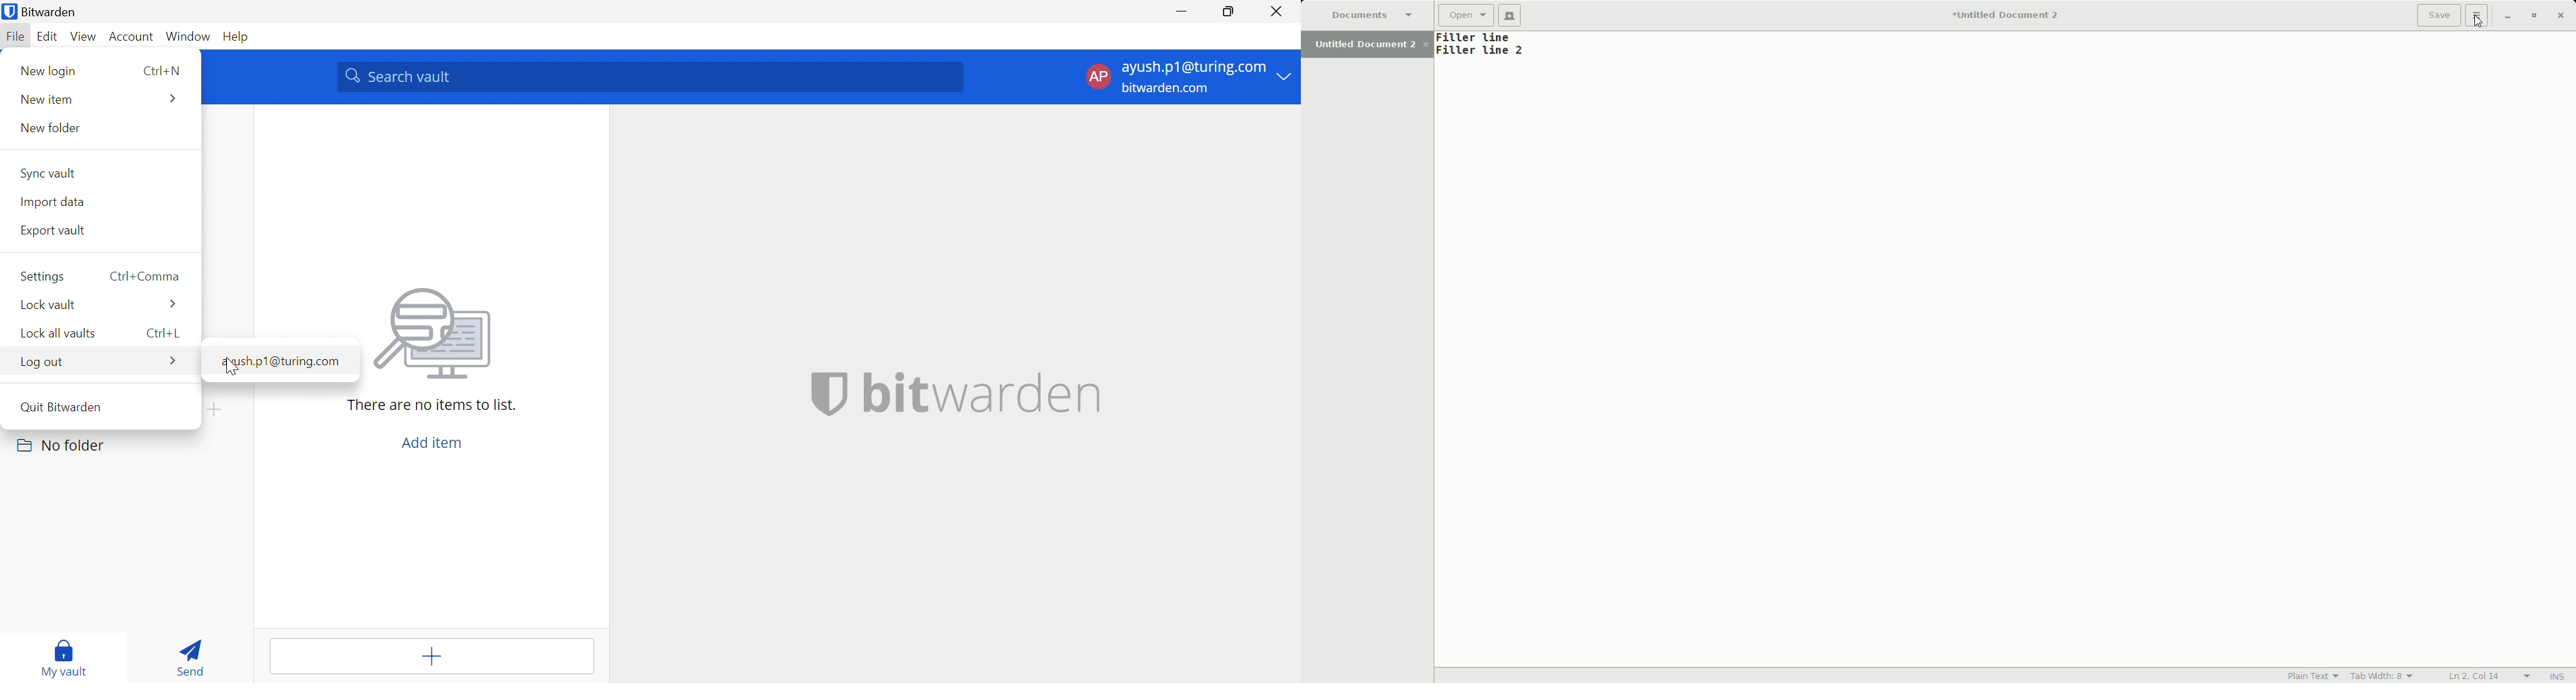 This screenshot has height=700, width=2576. Describe the element at coordinates (63, 445) in the screenshot. I see `No folder` at that location.